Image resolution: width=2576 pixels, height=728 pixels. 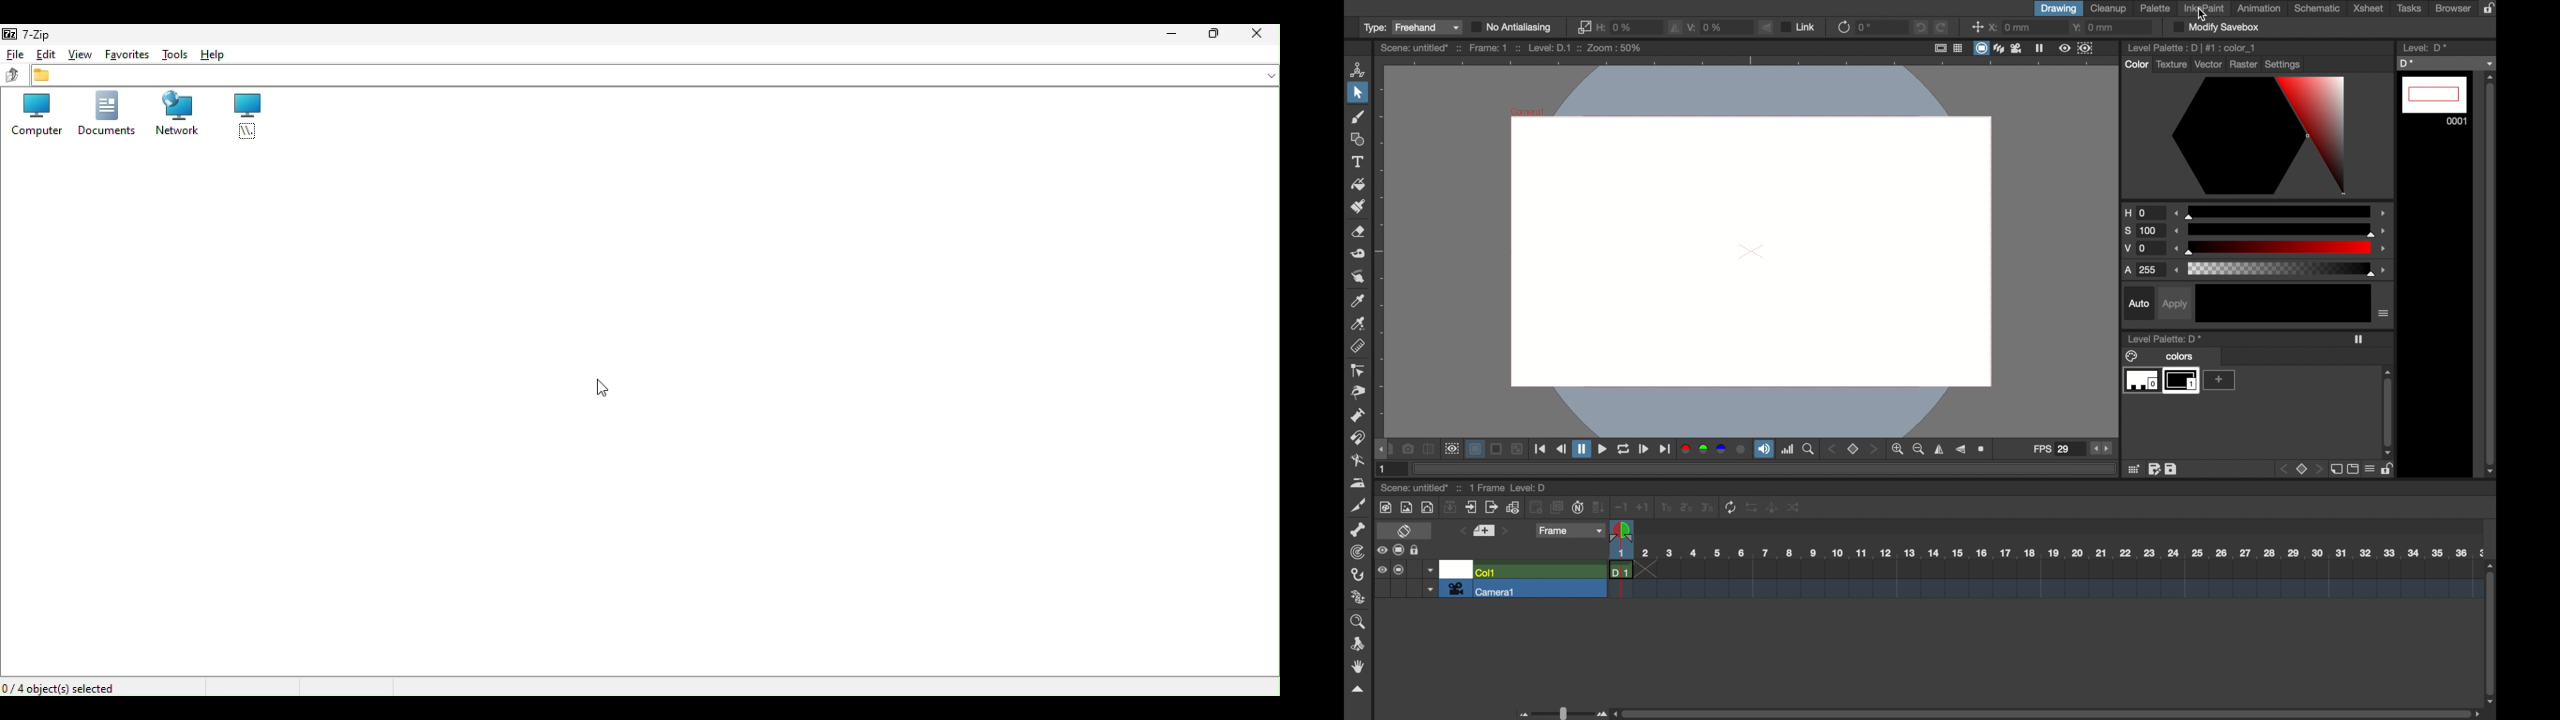 What do you see at coordinates (2319, 469) in the screenshot?
I see `front` at bounding box center [2319, 469].